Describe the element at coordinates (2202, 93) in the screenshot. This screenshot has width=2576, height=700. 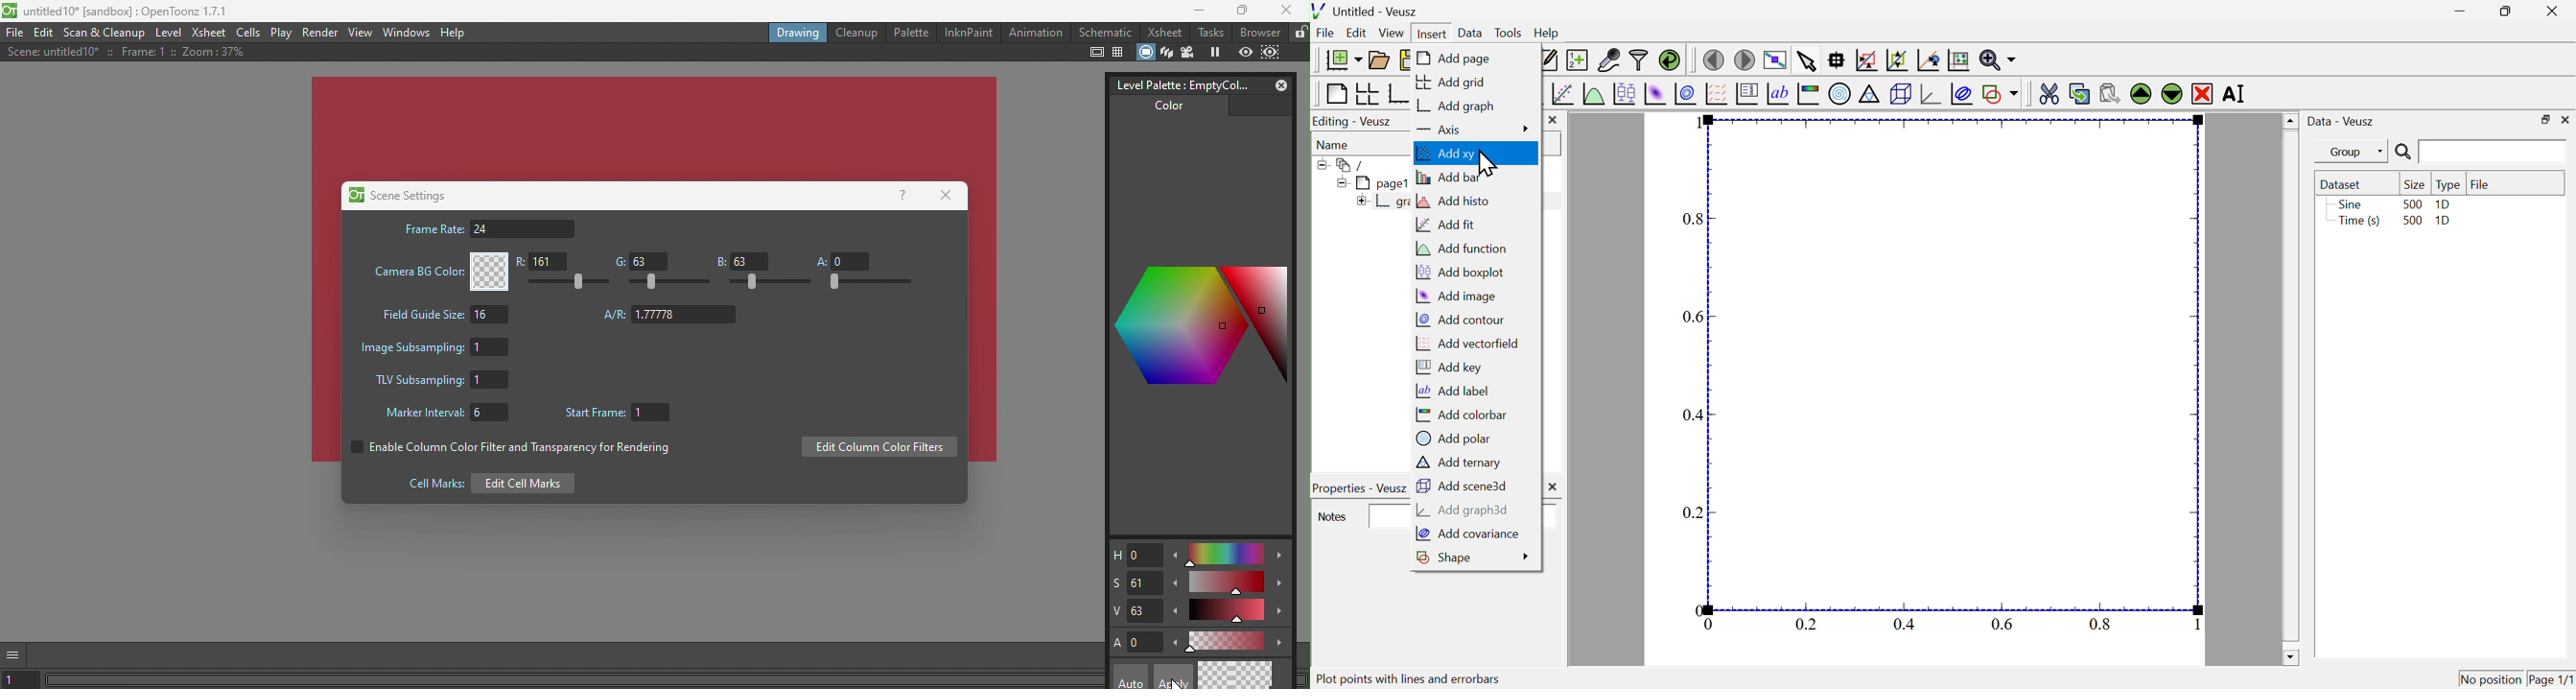
I see `remove the selected widget` at that location.